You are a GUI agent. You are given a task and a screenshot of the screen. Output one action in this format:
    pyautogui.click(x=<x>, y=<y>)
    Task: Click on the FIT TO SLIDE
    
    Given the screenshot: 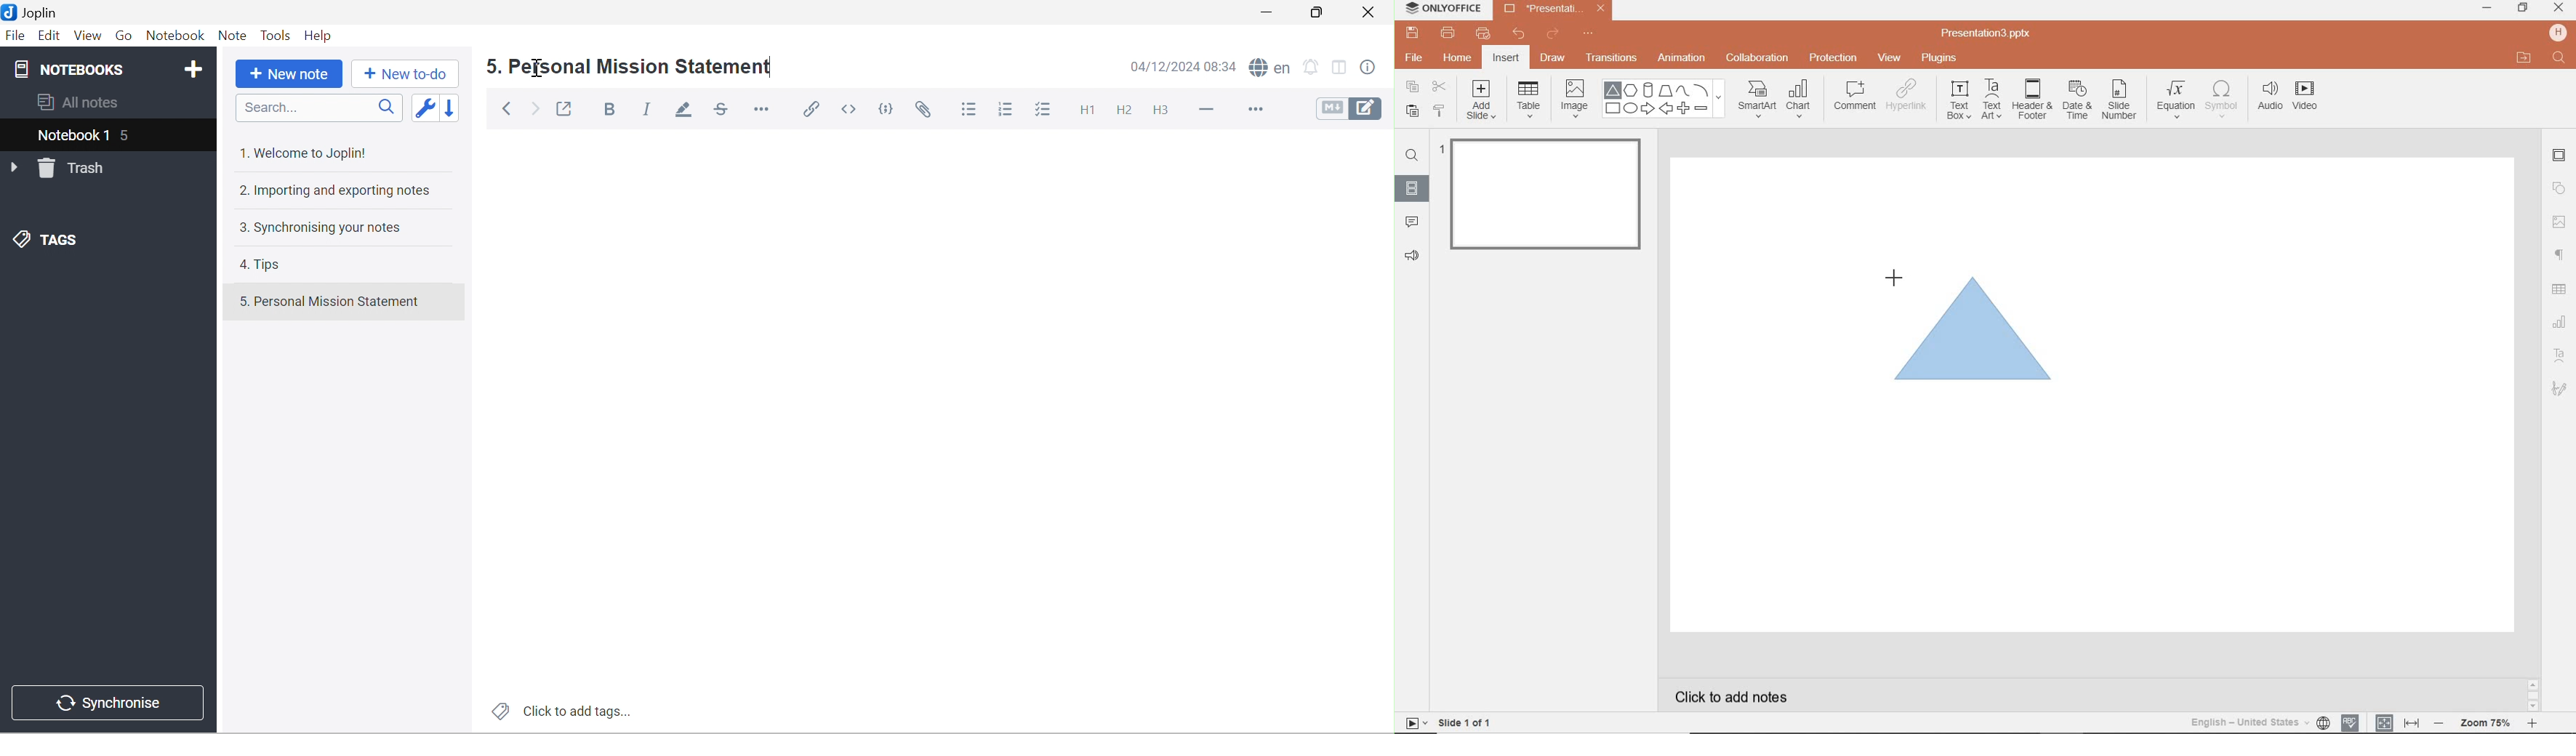 What is the action you would take?
    pyautogui.click(x=2383, y=723)
    